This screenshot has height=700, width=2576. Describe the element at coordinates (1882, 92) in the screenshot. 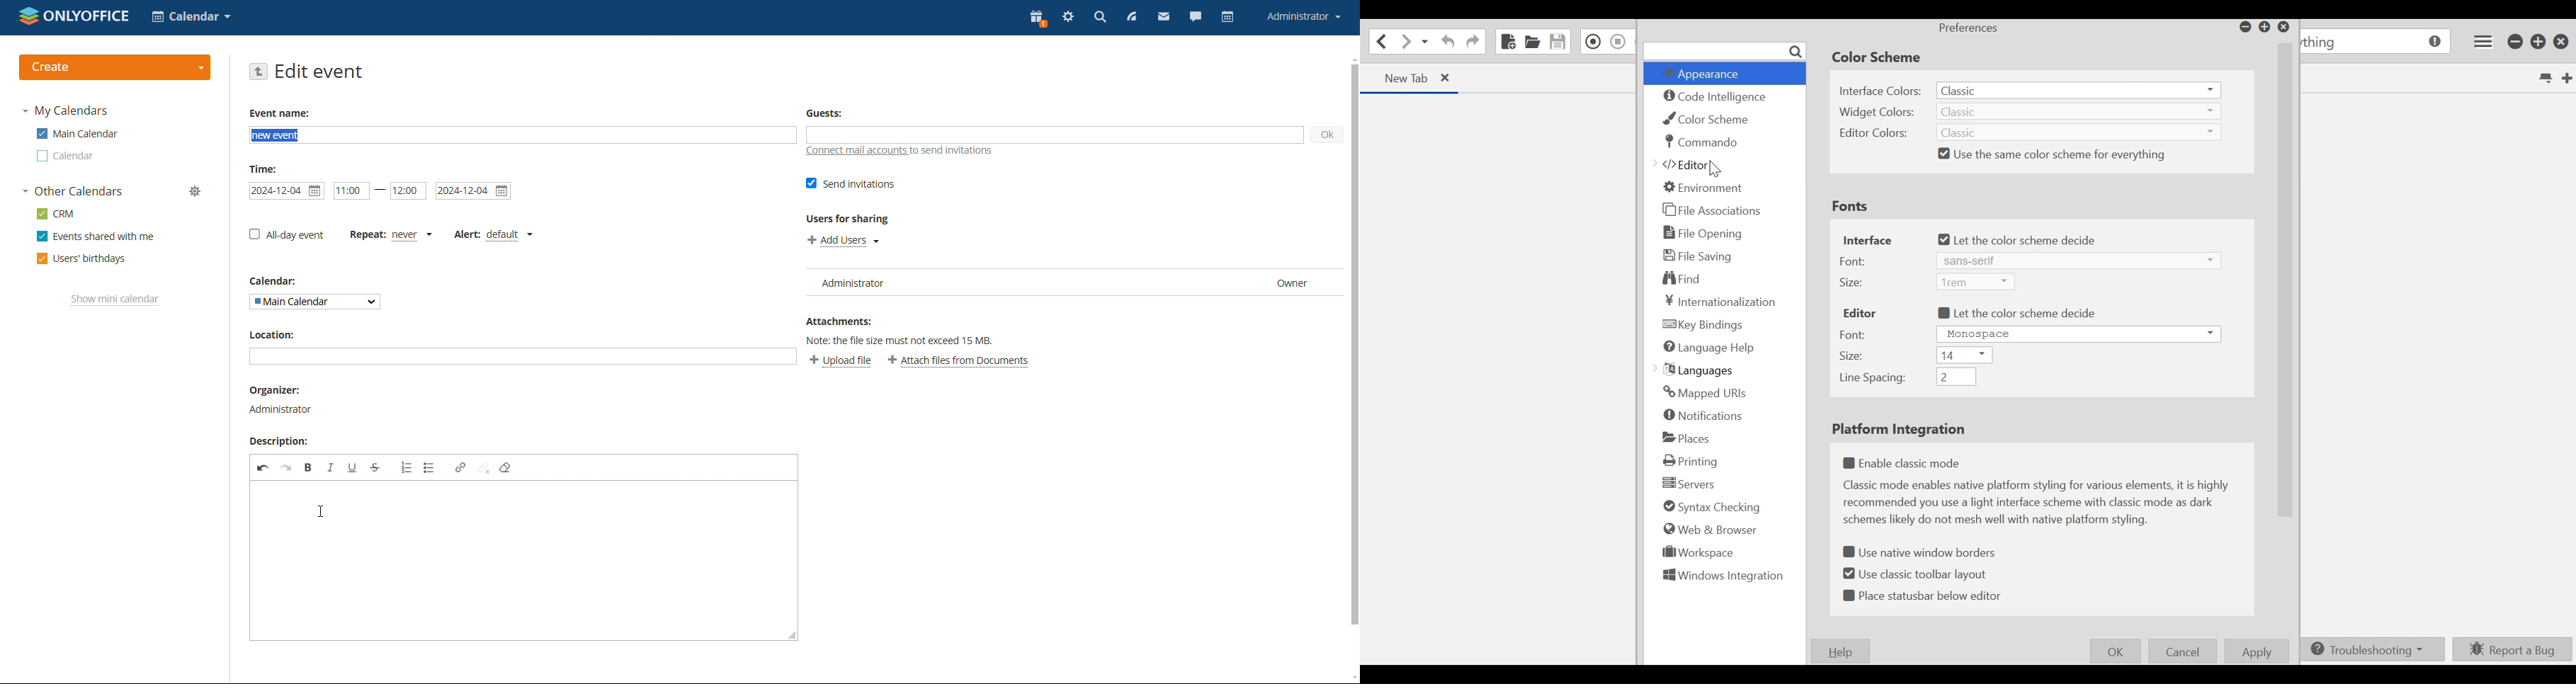

I see `Interface colors:` at that location.